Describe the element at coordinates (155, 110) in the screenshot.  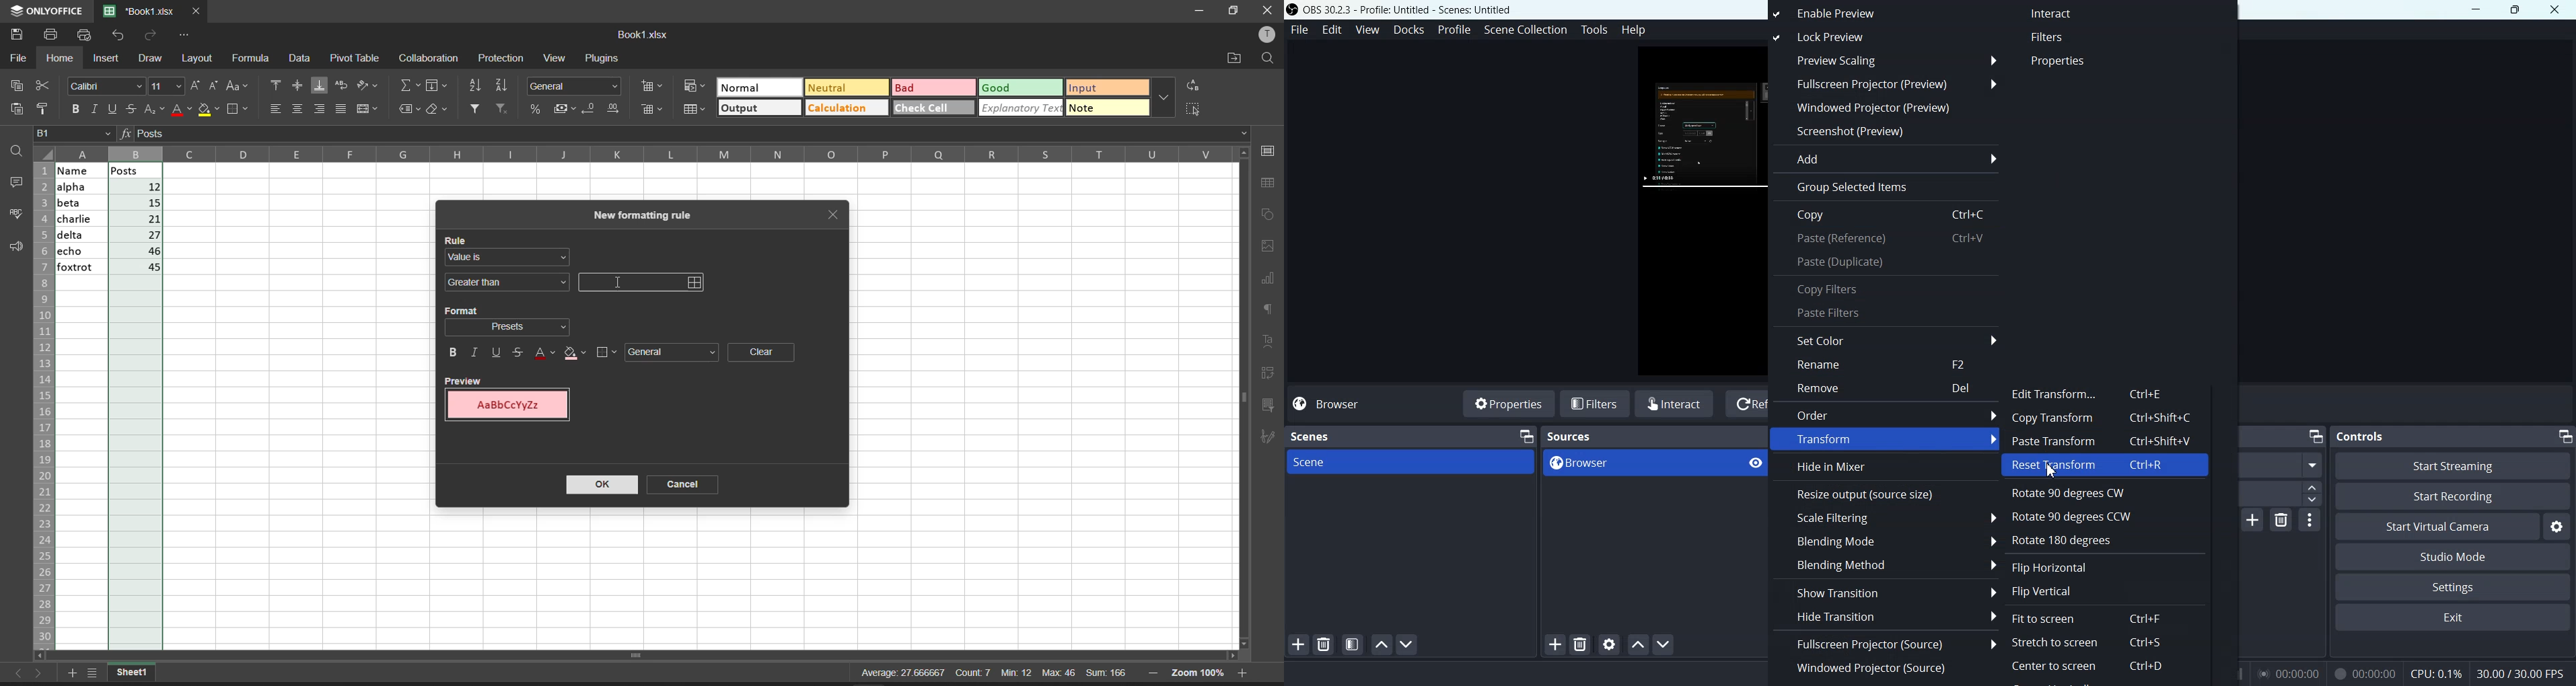
I see `subscript/superscript` at that location.